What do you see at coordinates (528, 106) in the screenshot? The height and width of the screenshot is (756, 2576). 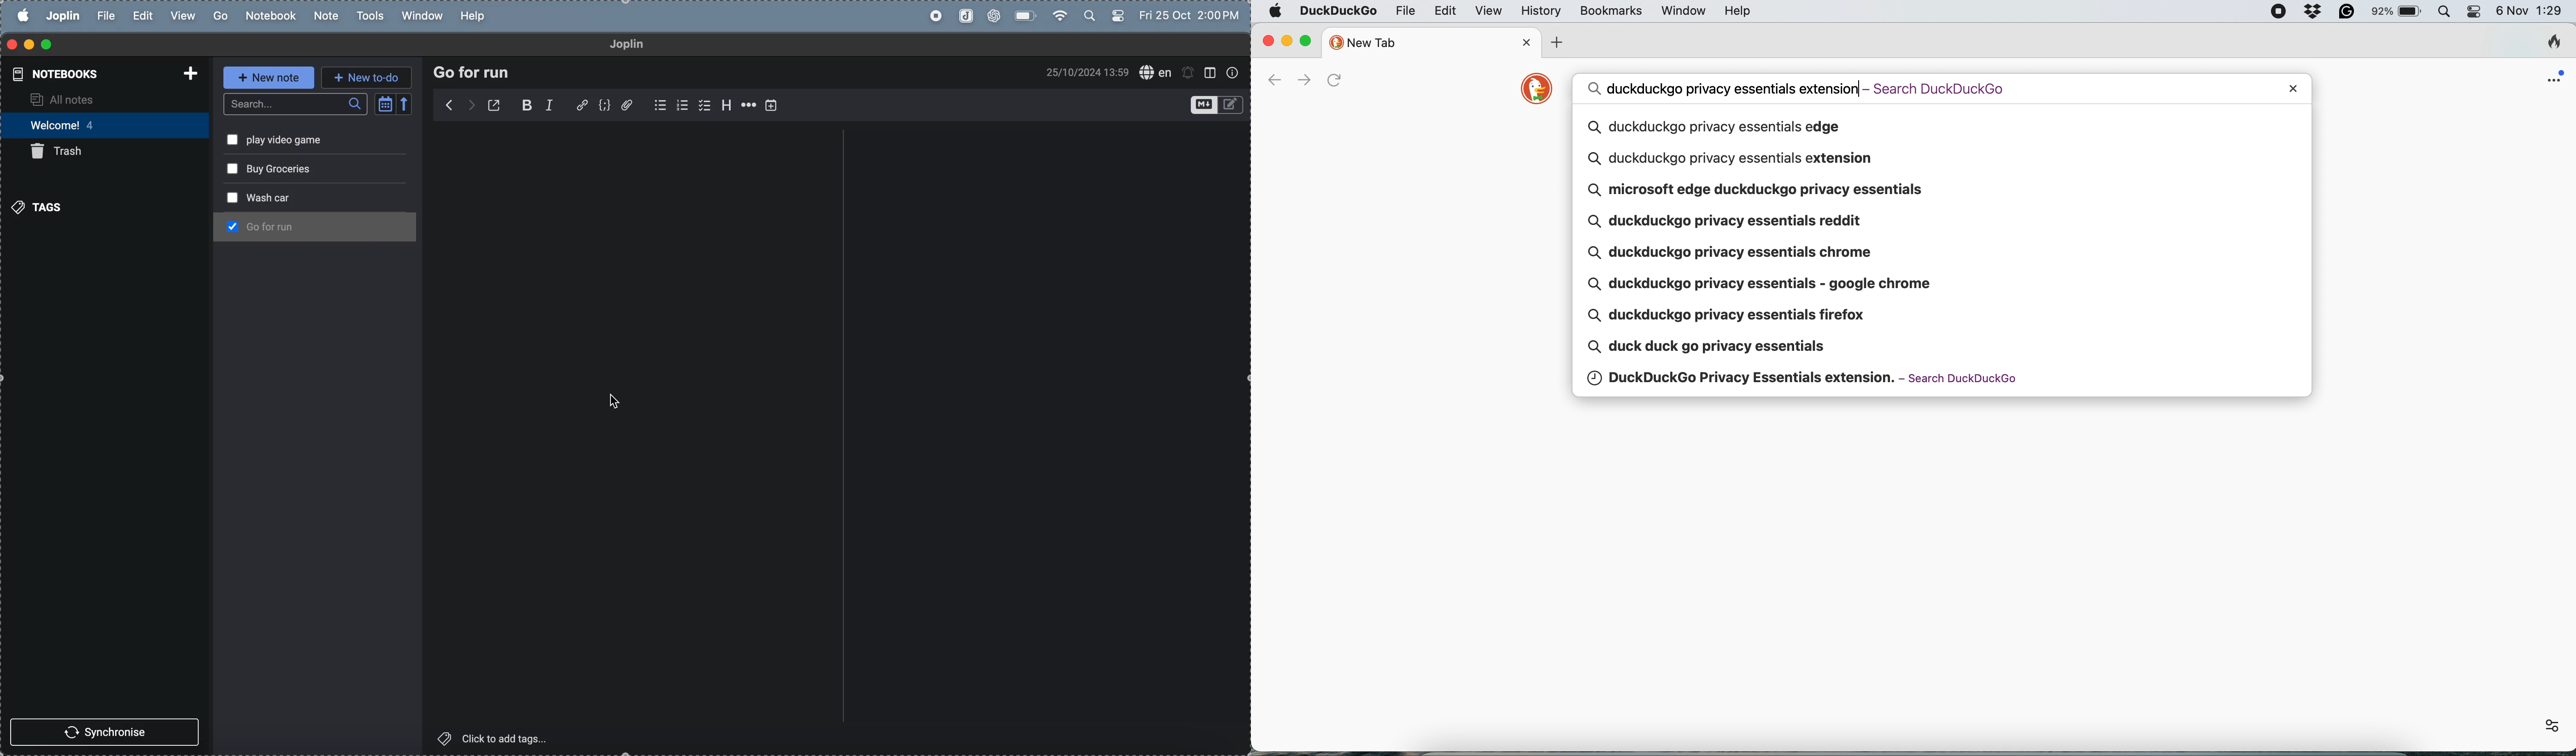 I see `` at bounding box center [528, 106].